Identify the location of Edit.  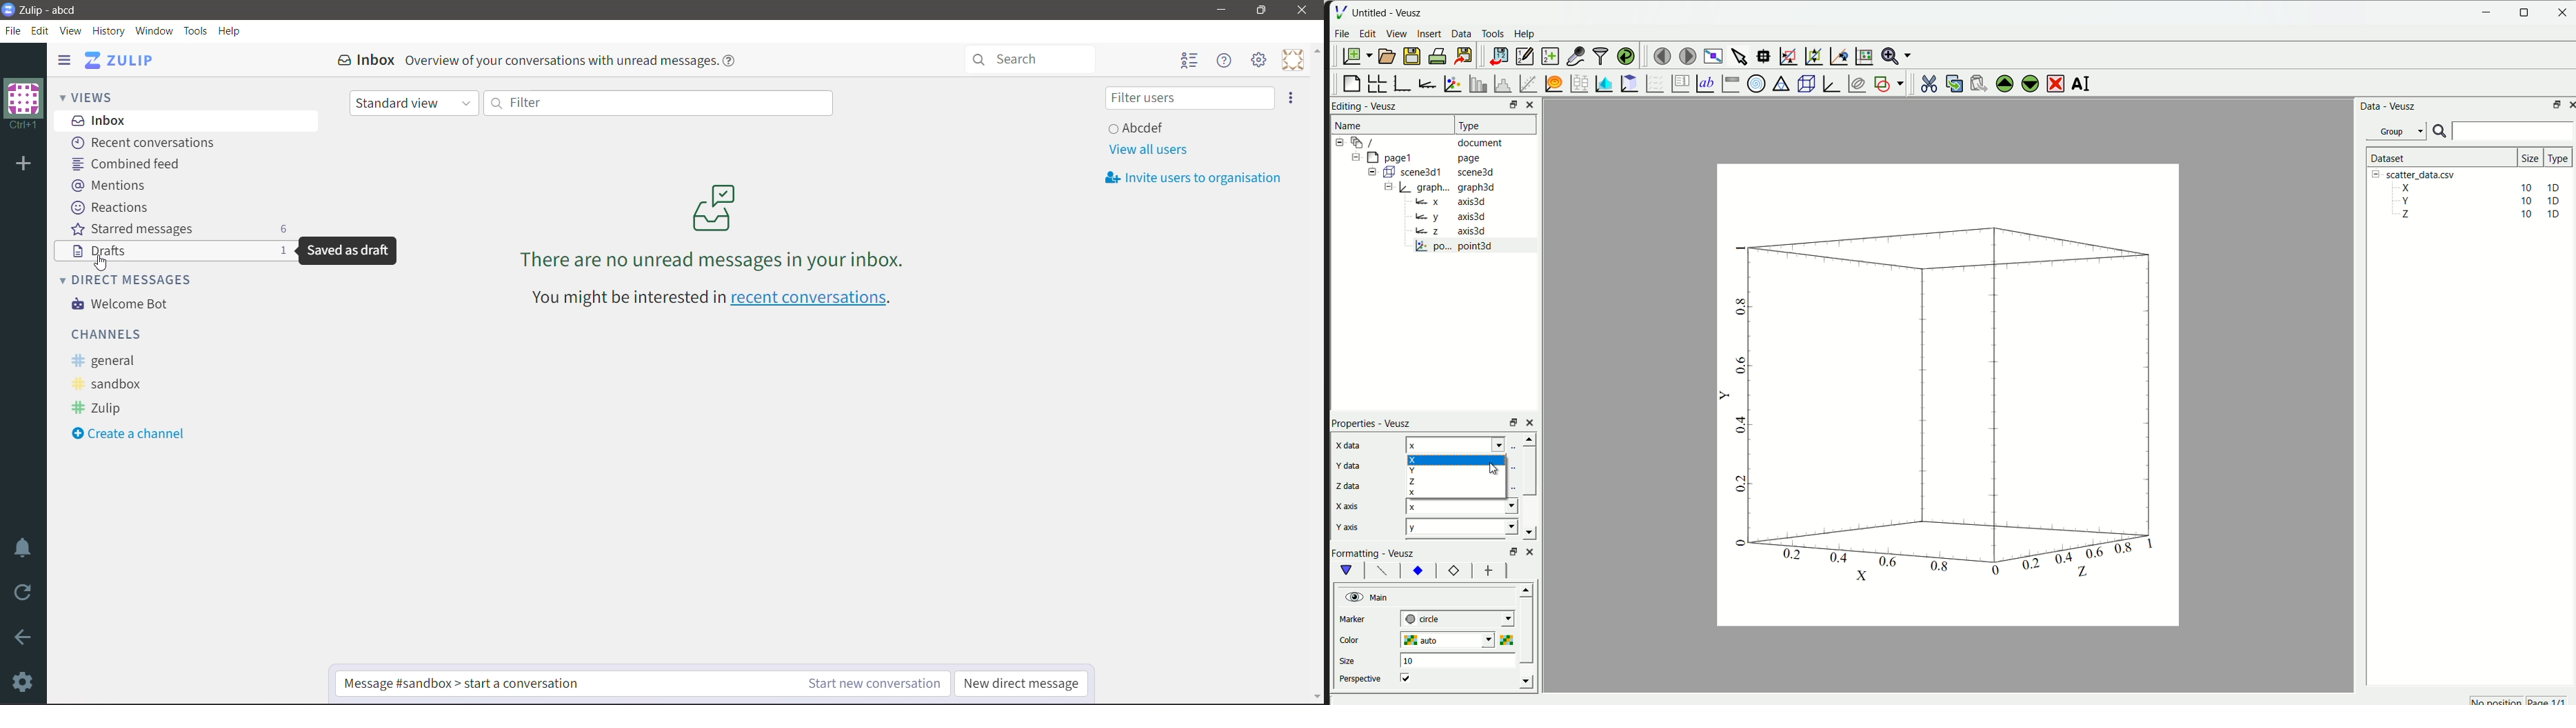
(41, 30).